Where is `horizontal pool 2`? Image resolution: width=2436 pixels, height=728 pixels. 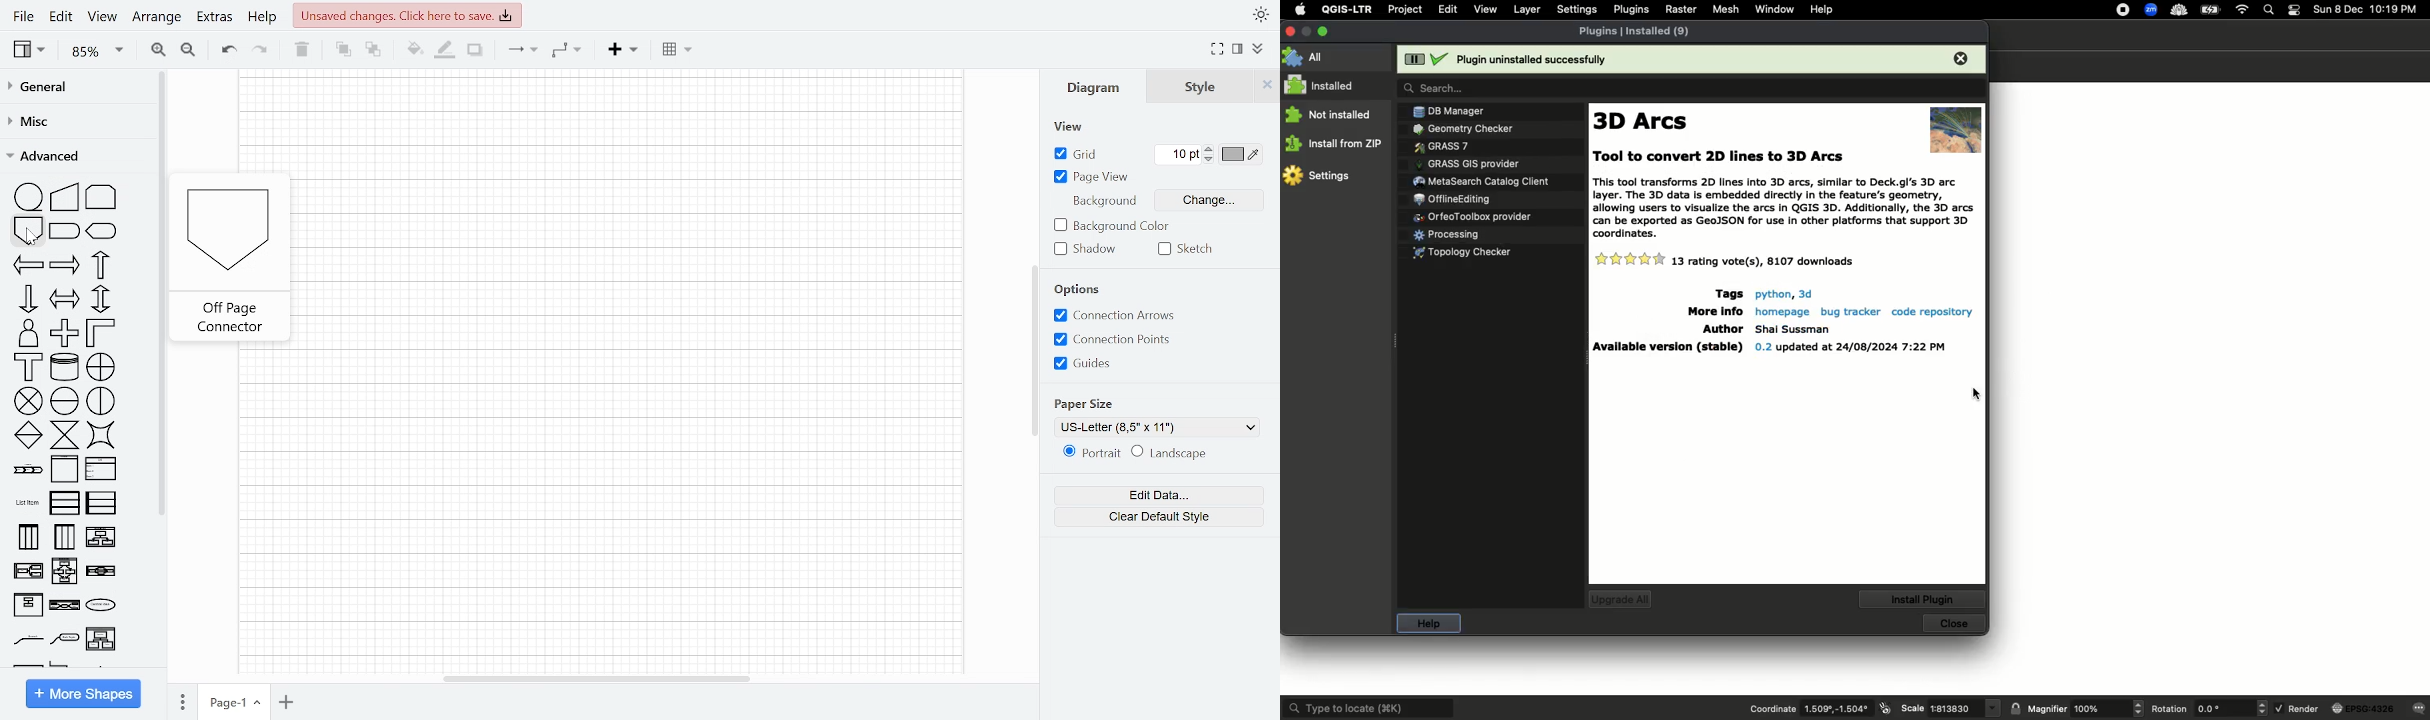 horizontal pool 2 is located at coordinates (101, 505).